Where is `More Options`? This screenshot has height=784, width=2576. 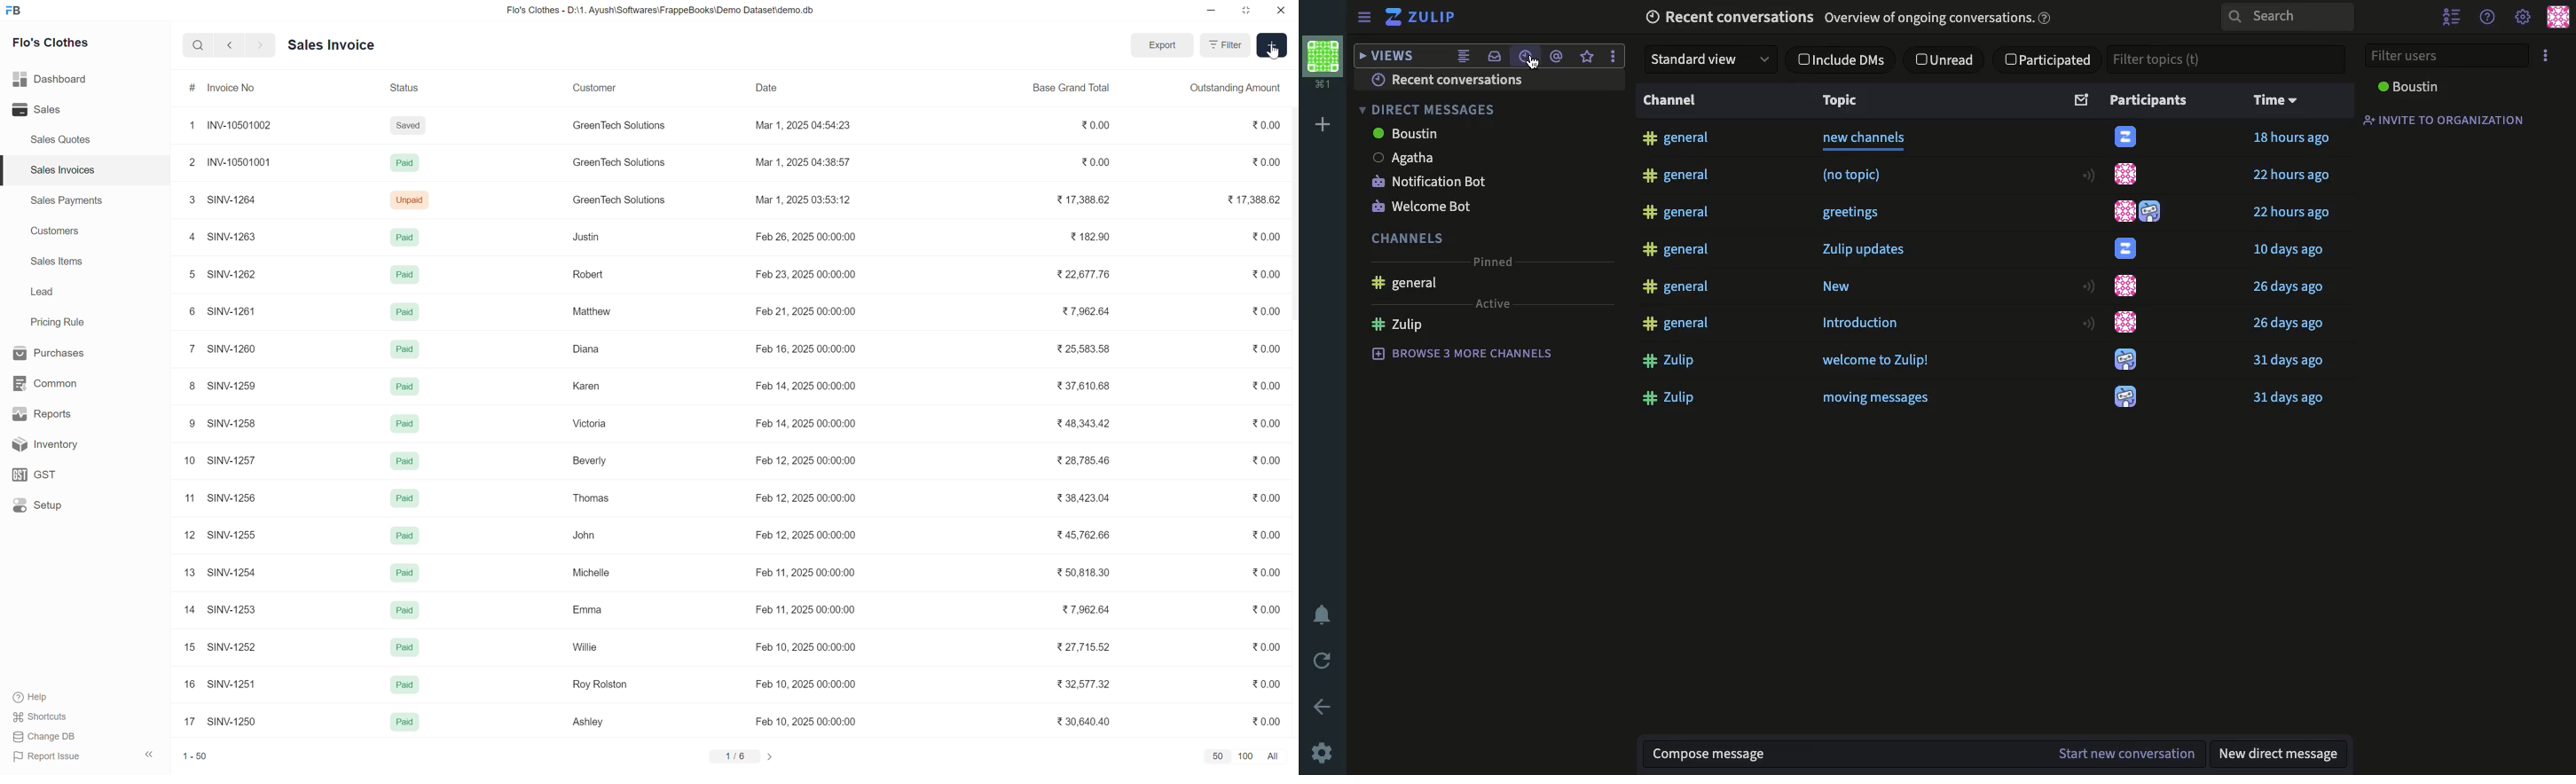 More Options is located at coordinates (1624, 58).